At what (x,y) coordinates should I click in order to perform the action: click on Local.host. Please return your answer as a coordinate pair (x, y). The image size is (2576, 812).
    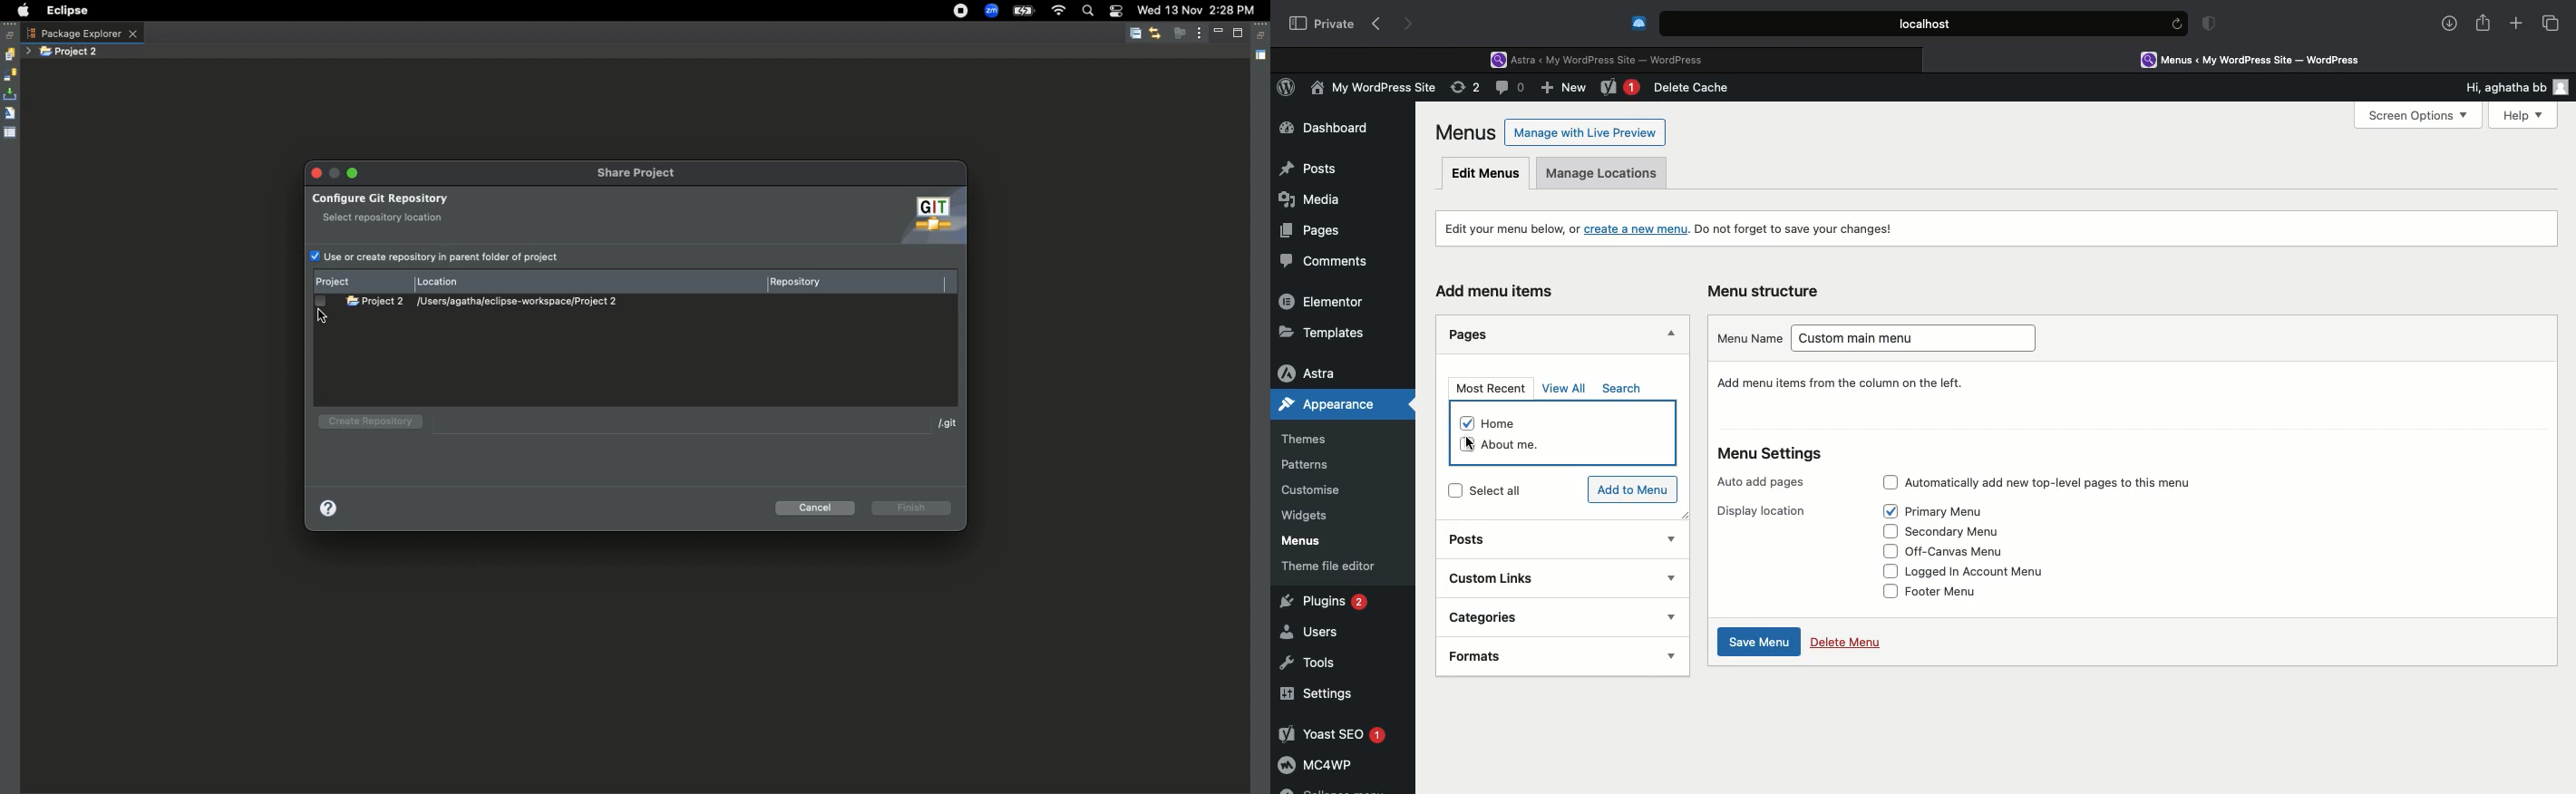
    Looking at the image, I should click on (1925, 23).